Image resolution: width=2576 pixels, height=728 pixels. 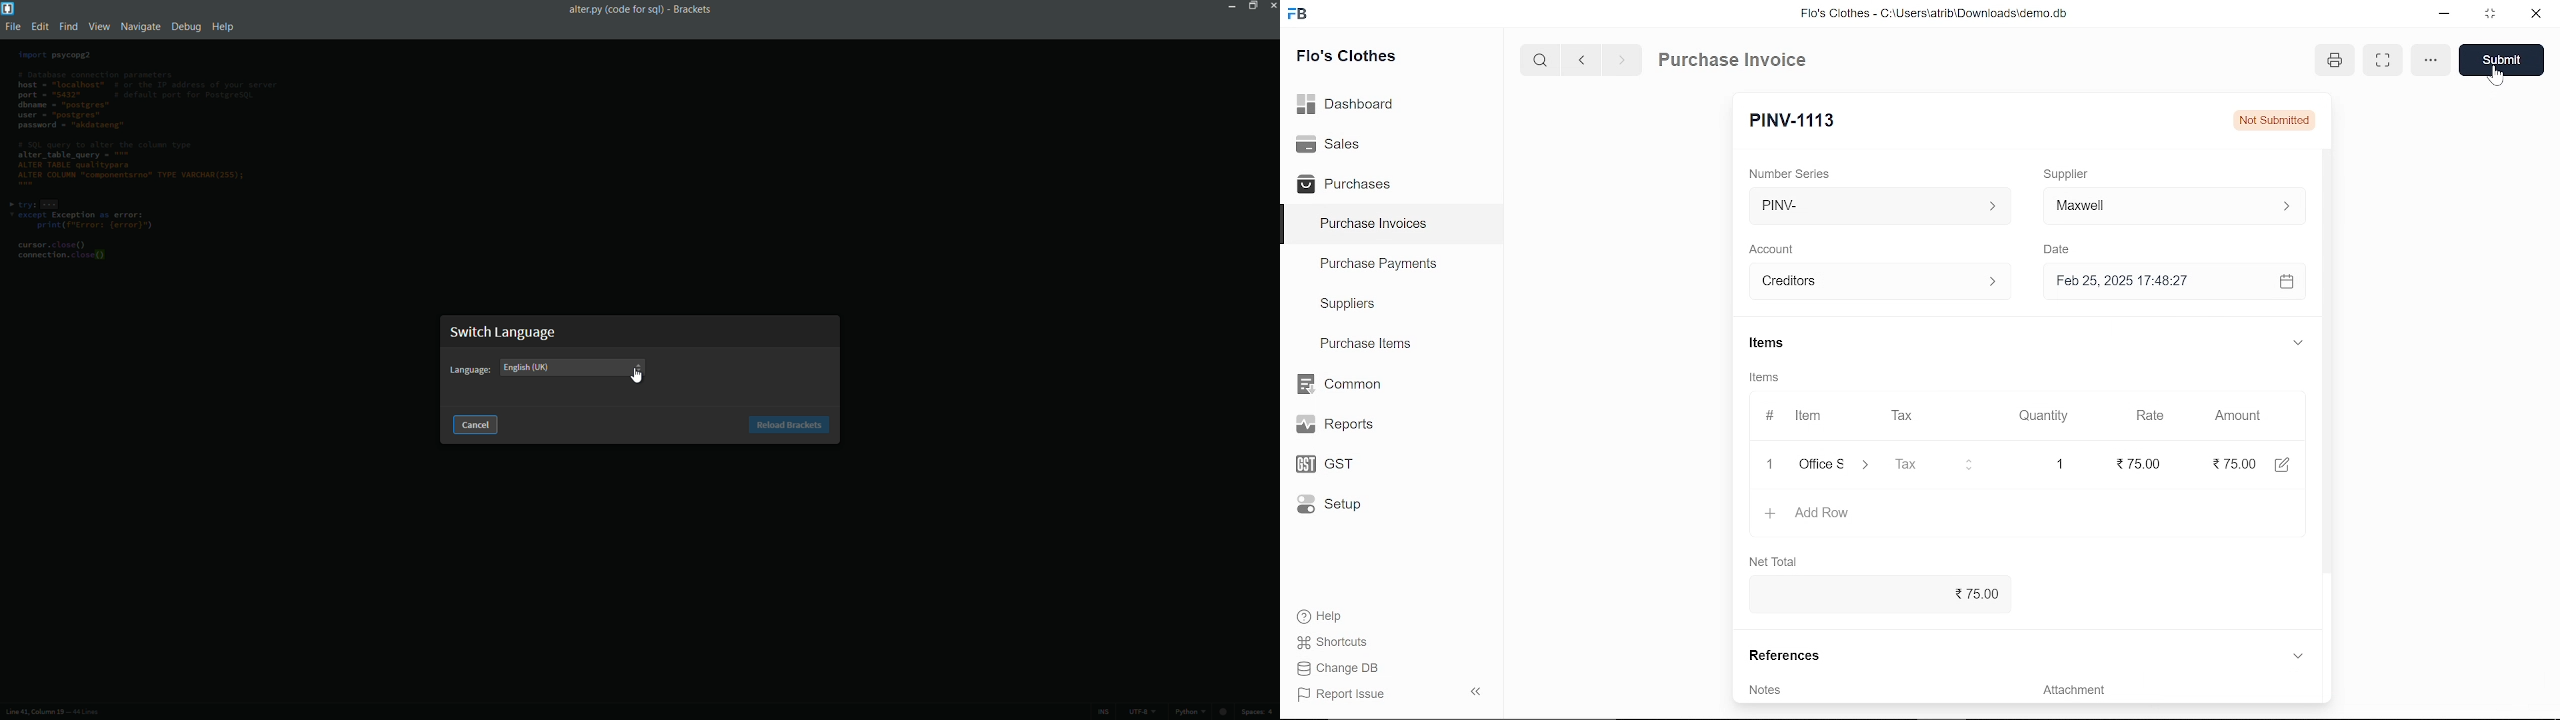 I want to click on Setup, so click(x=1324, y=508).